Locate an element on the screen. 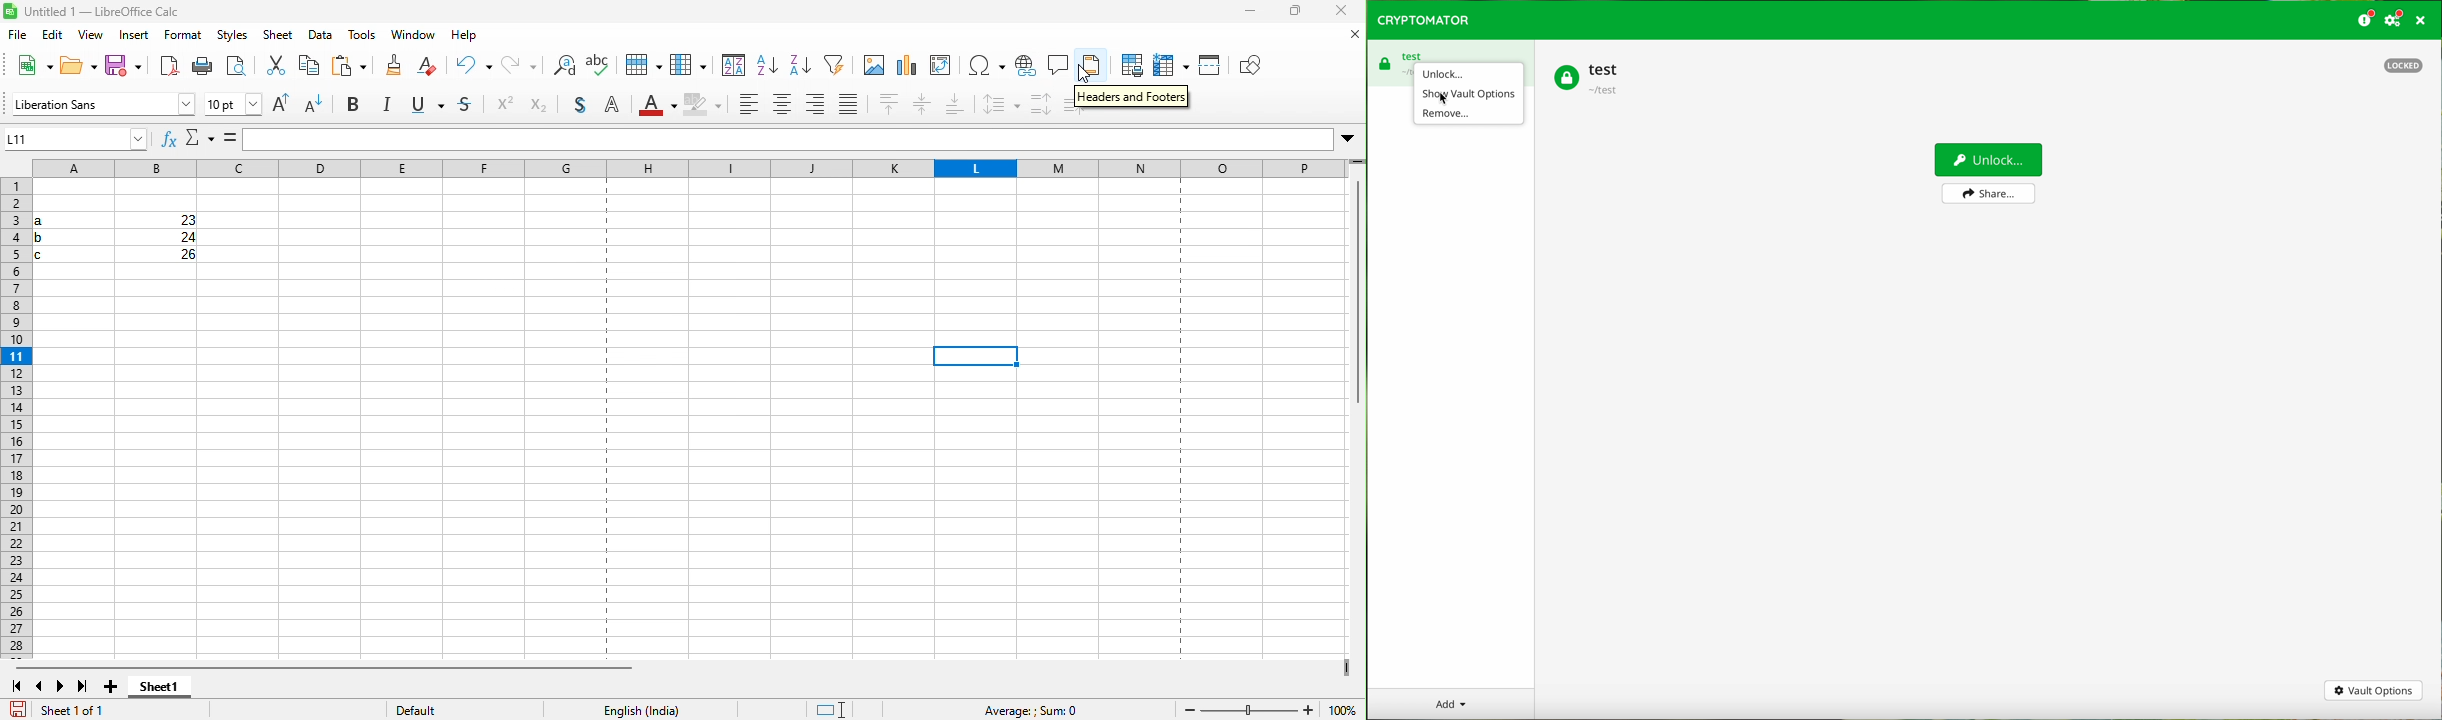 The width and height of the screenshot is (2464, 728). text language is located at coordinates (652, 708).